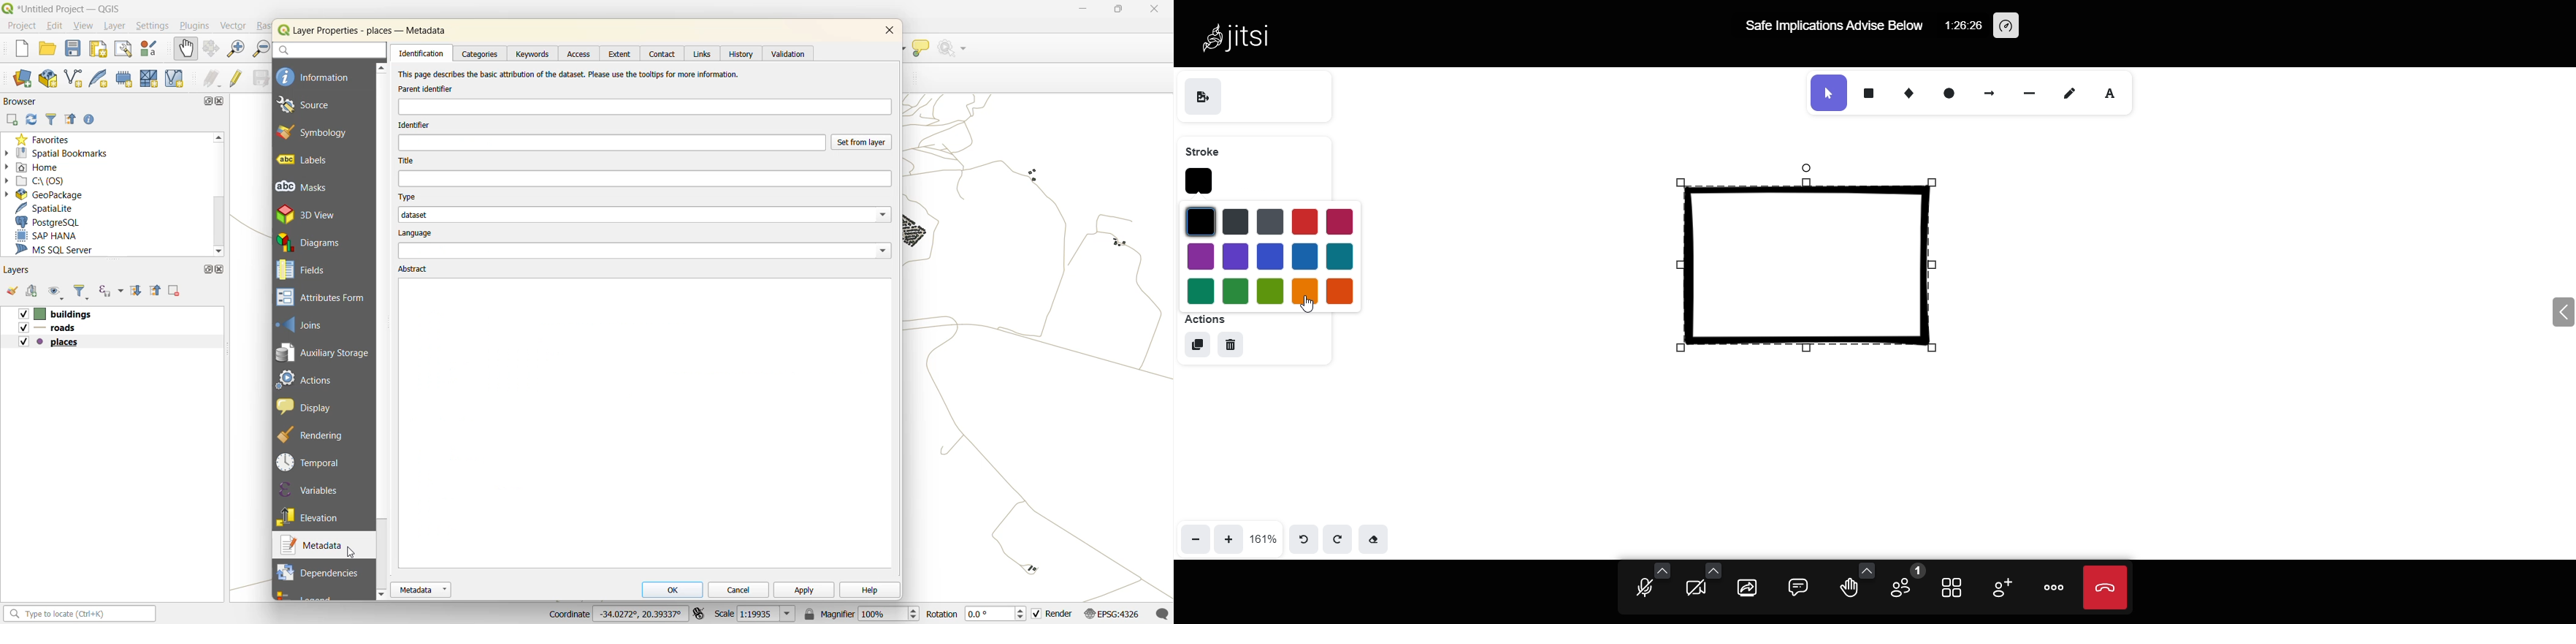 The image size is (2576, 644). Describe the element at coordinates (429, 87) in the screenshot. I see `identifier` at that location.